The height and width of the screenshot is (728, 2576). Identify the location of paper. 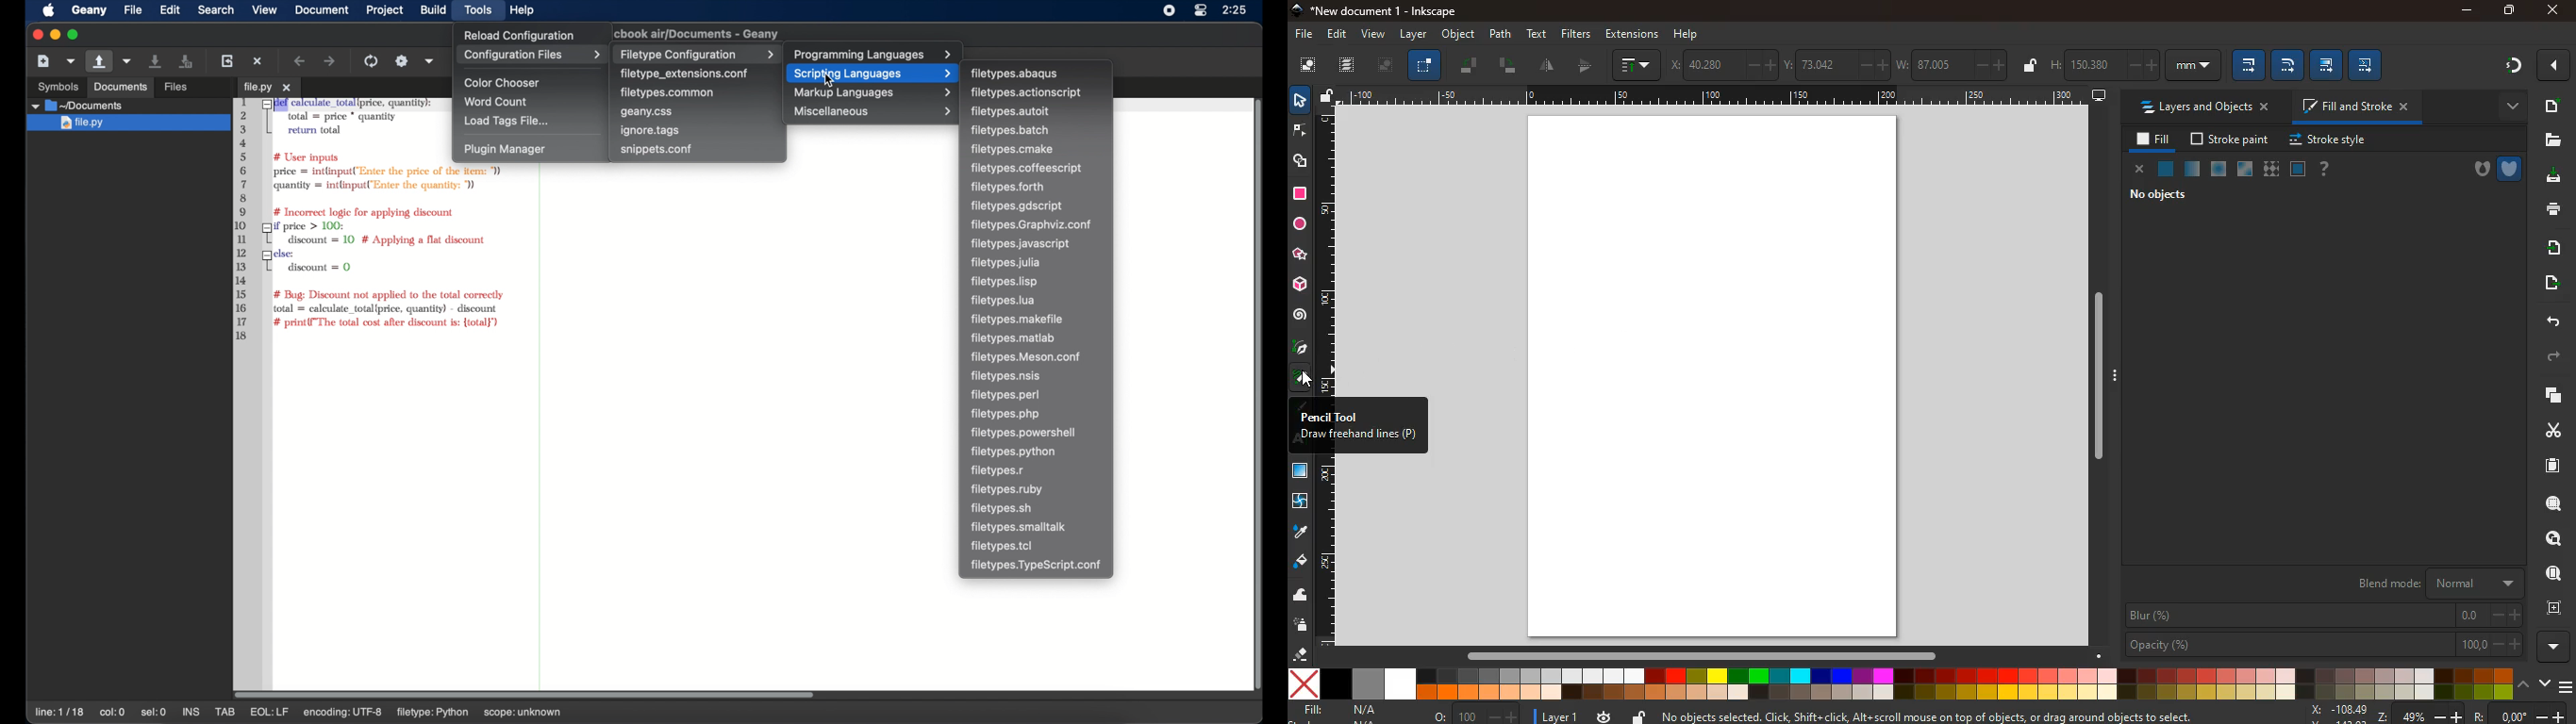
(2551, 465).